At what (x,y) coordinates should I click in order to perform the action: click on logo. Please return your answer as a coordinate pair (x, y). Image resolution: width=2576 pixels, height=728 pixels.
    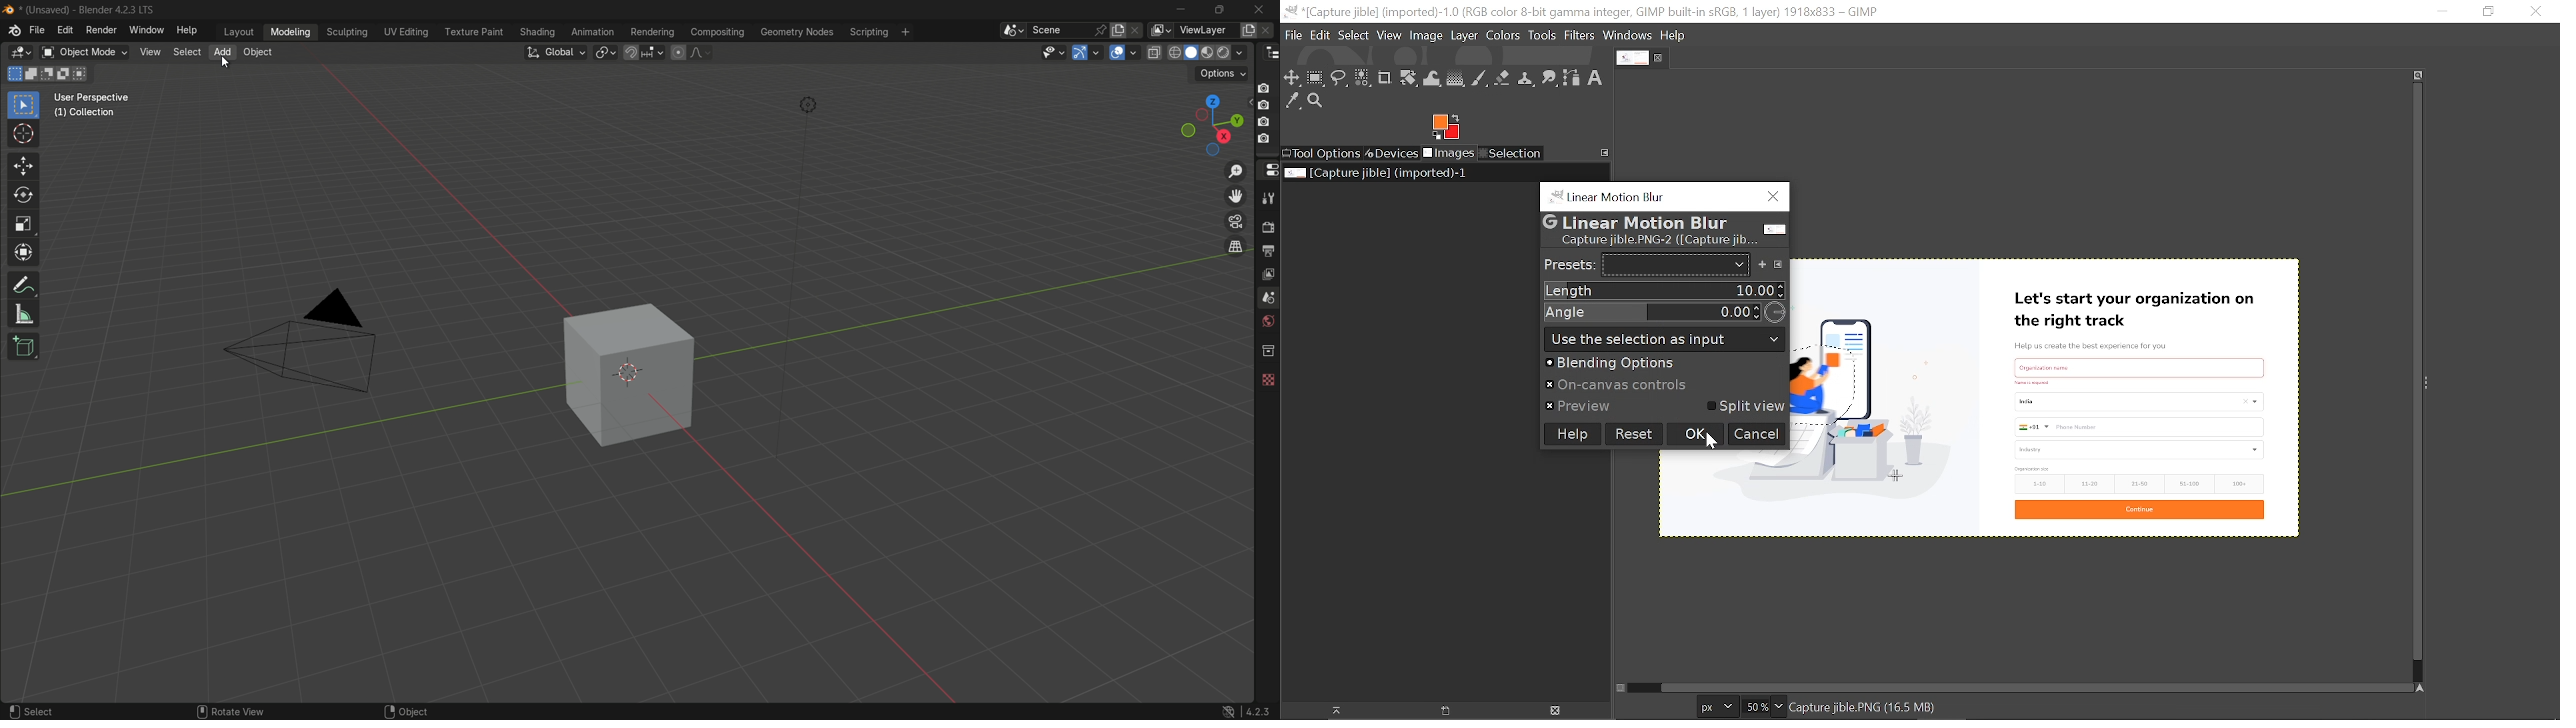
    Looking at the image, I should click on (1228, 712).